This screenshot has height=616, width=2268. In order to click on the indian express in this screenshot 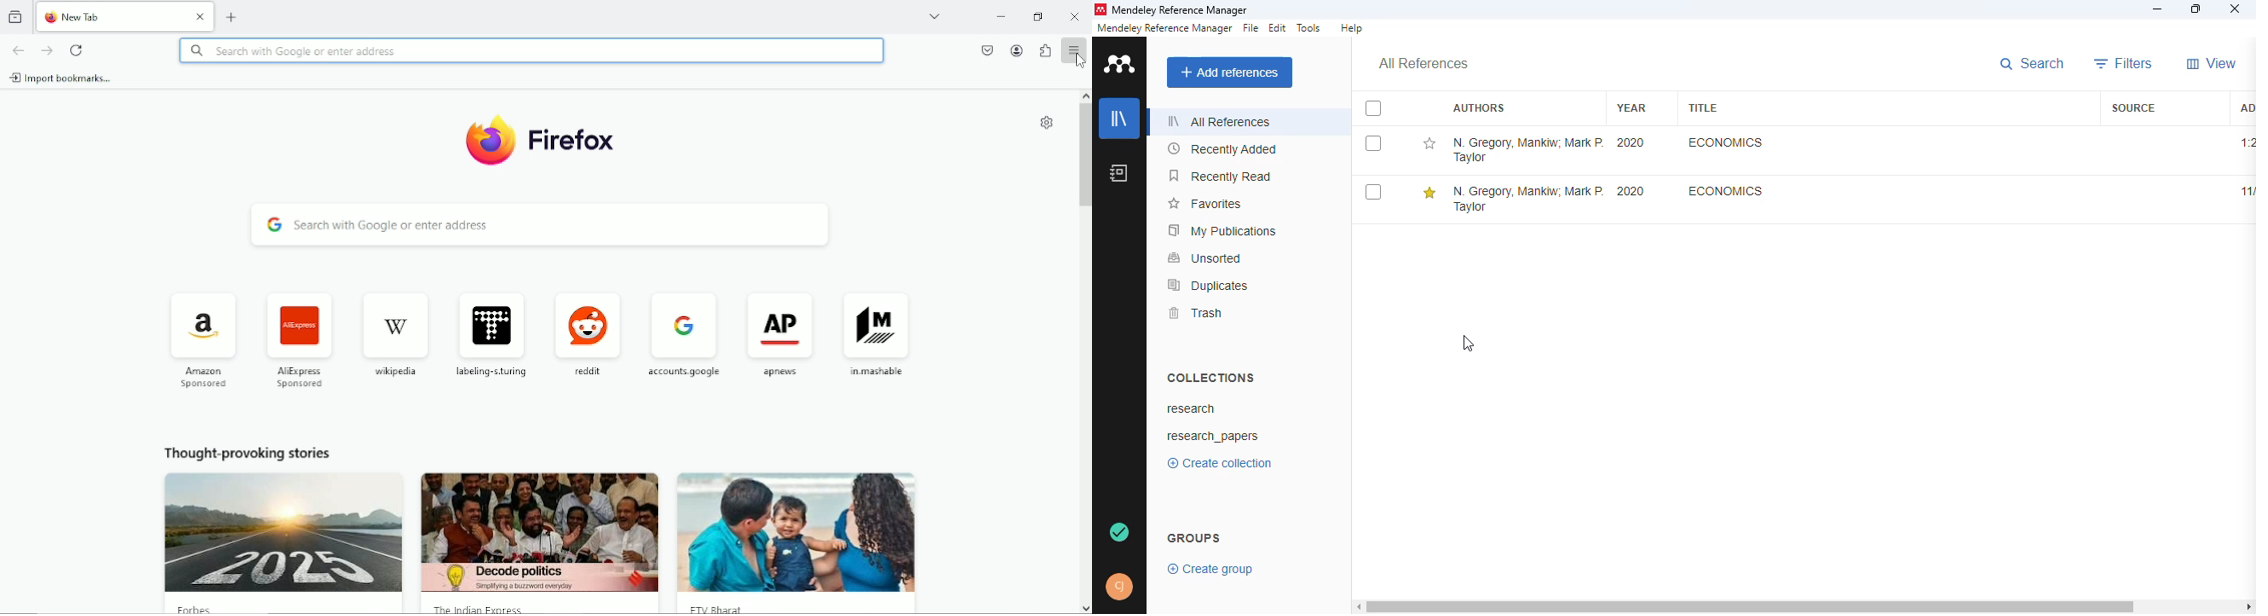, I will do `click(491, 608)`.